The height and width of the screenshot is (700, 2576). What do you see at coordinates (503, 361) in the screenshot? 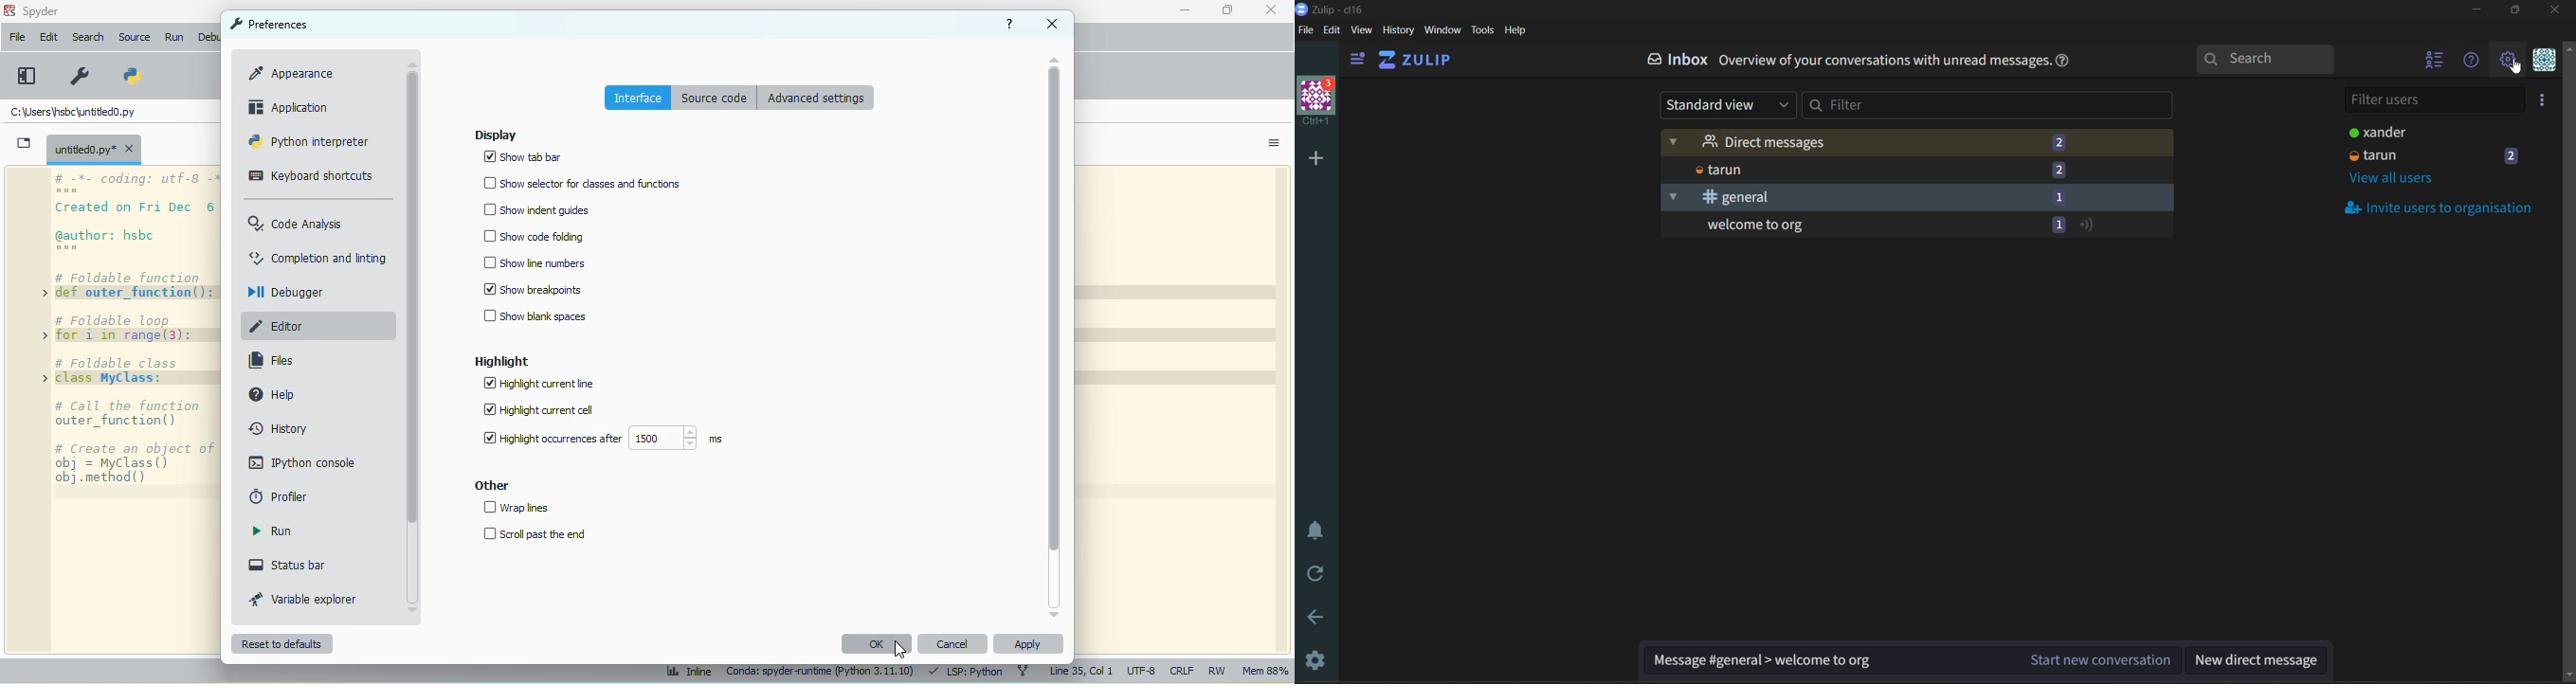
I see `highlight` at bounding box center [503, 361].